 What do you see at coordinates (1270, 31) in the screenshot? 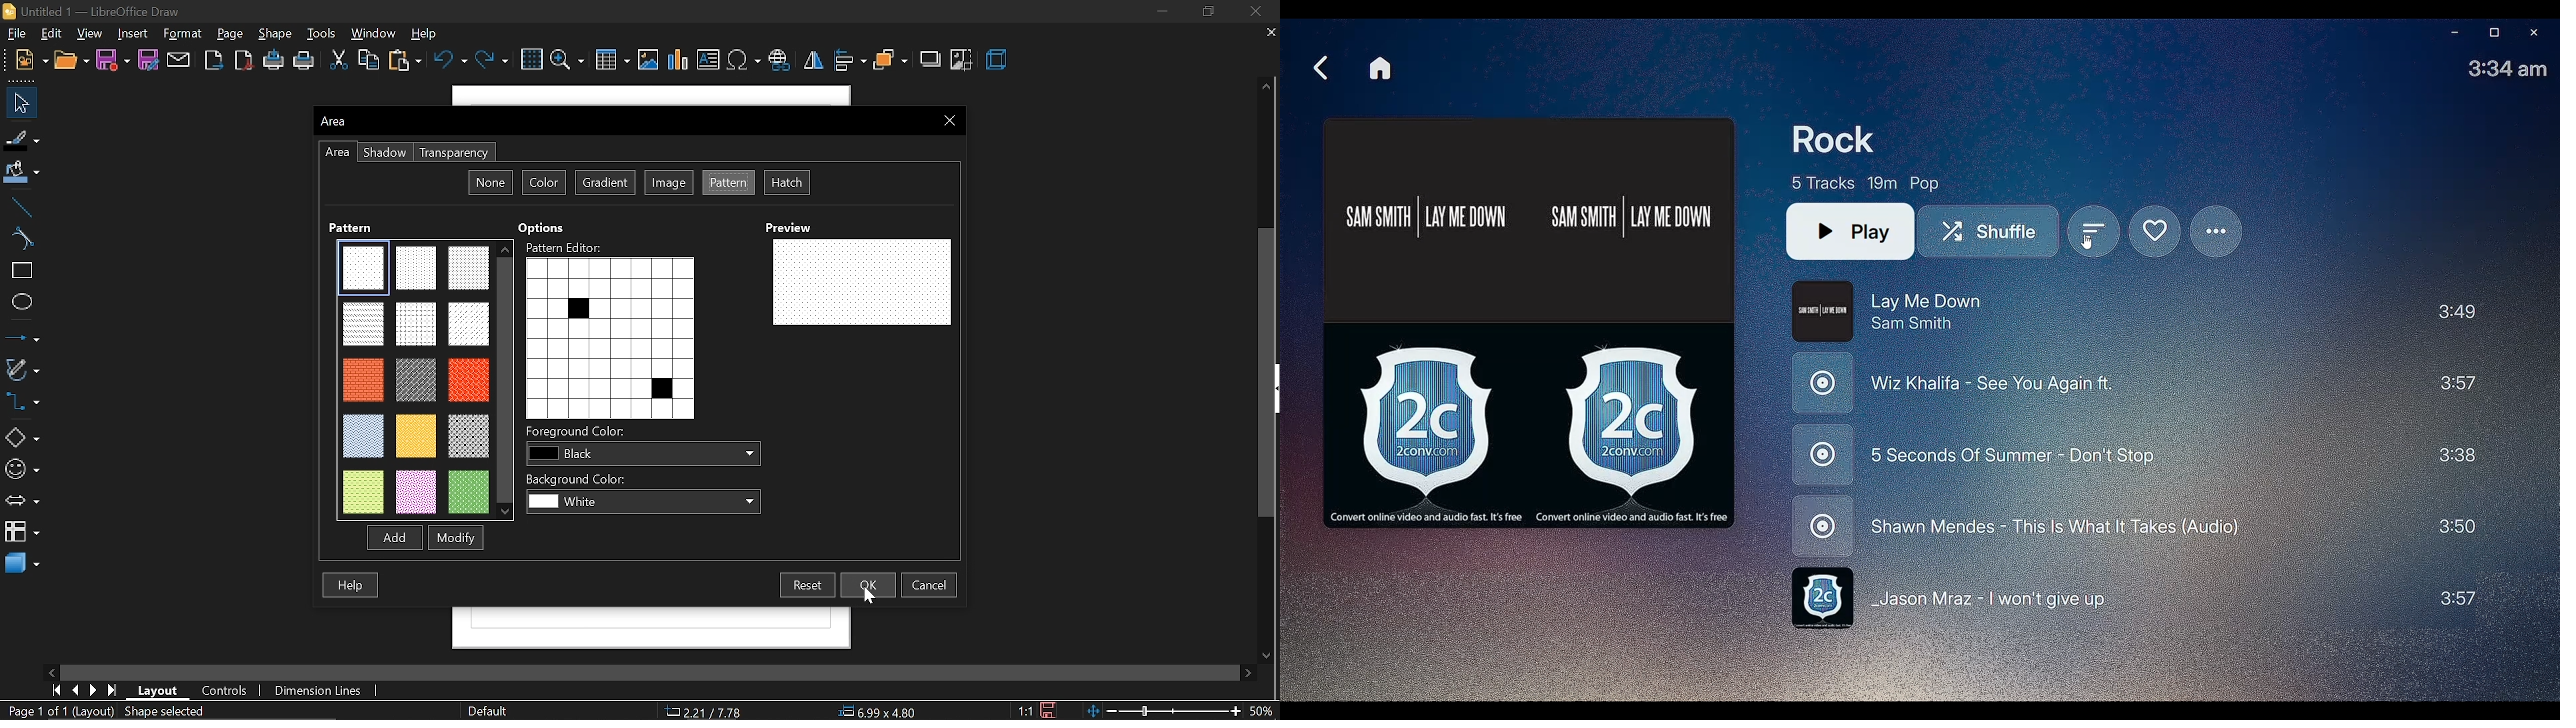
I see `close current tab` at bounding box center [1270, 31].